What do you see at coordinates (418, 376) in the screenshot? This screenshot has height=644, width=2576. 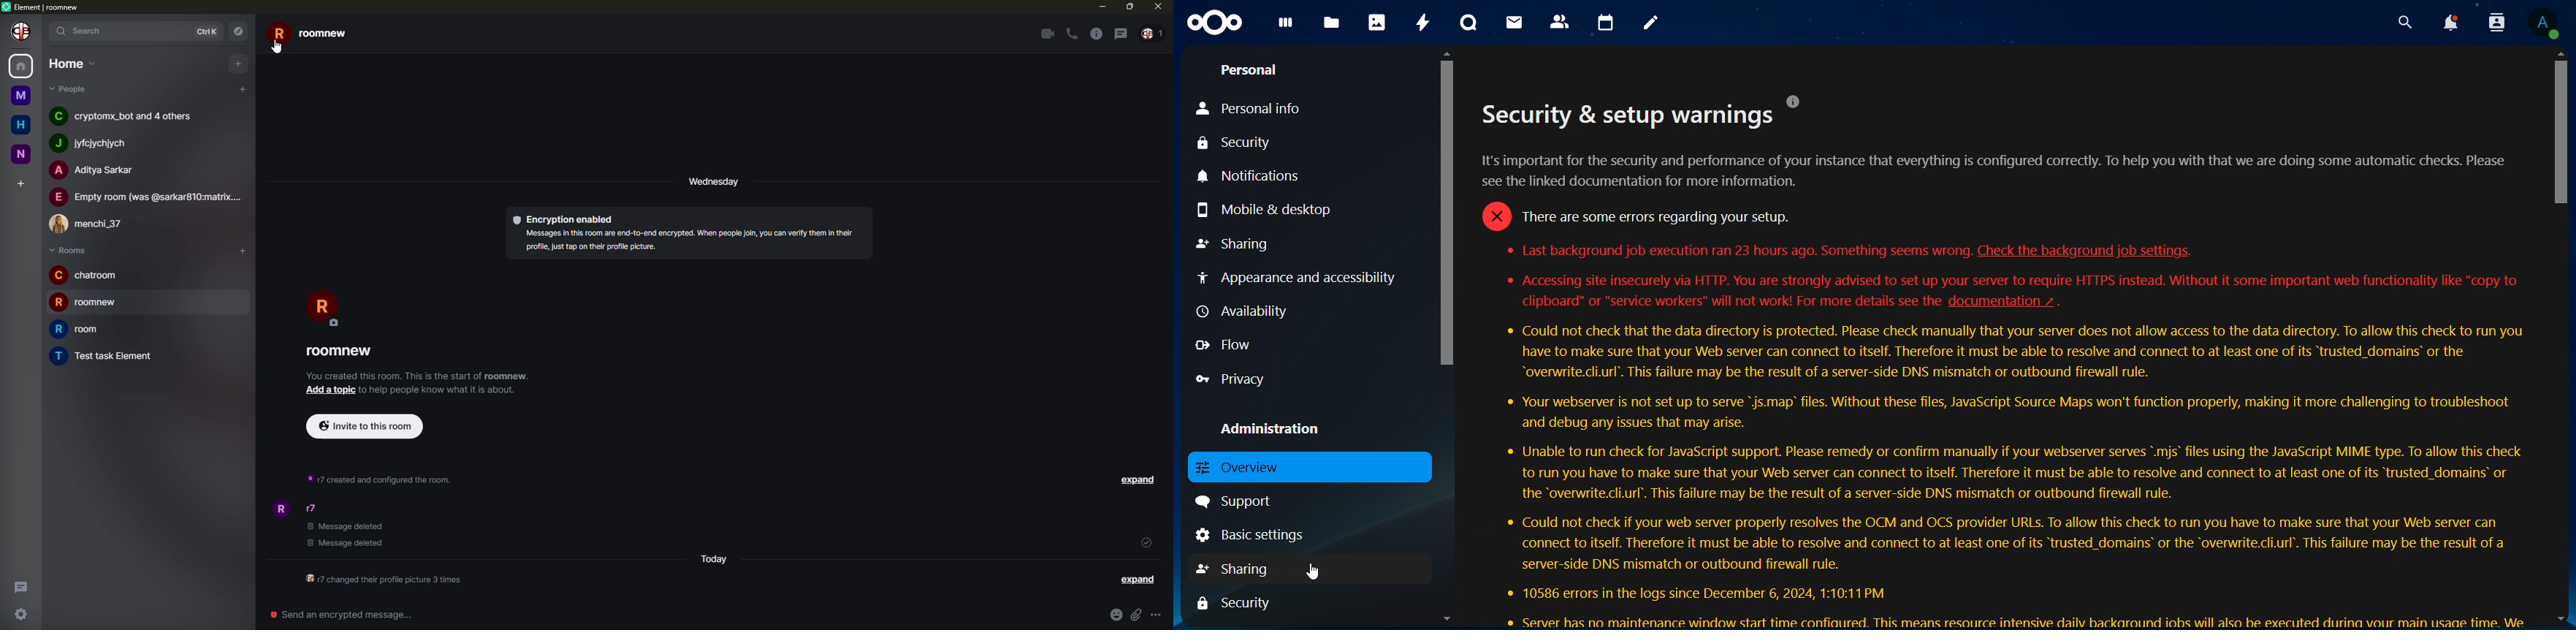 I see `you created this room. Start of newroom` at bounding box center [418, 376].